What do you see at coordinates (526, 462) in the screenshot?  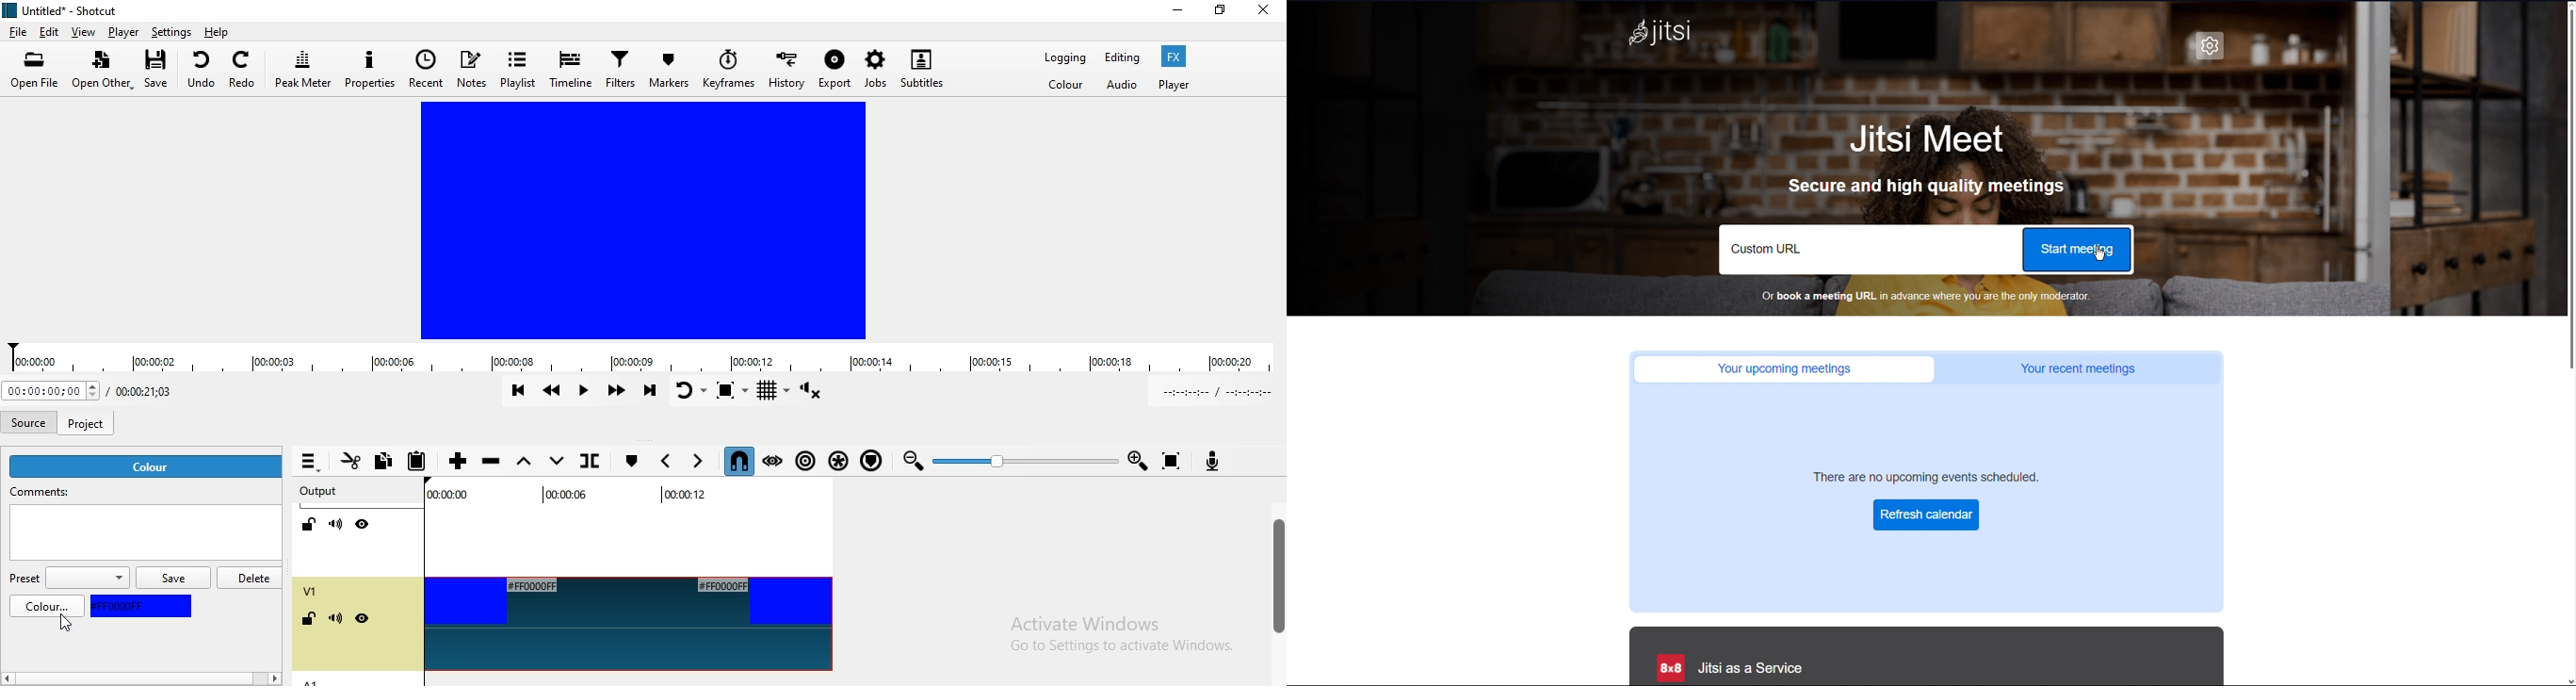 I see `Lift` at bounding box center [526, 462].